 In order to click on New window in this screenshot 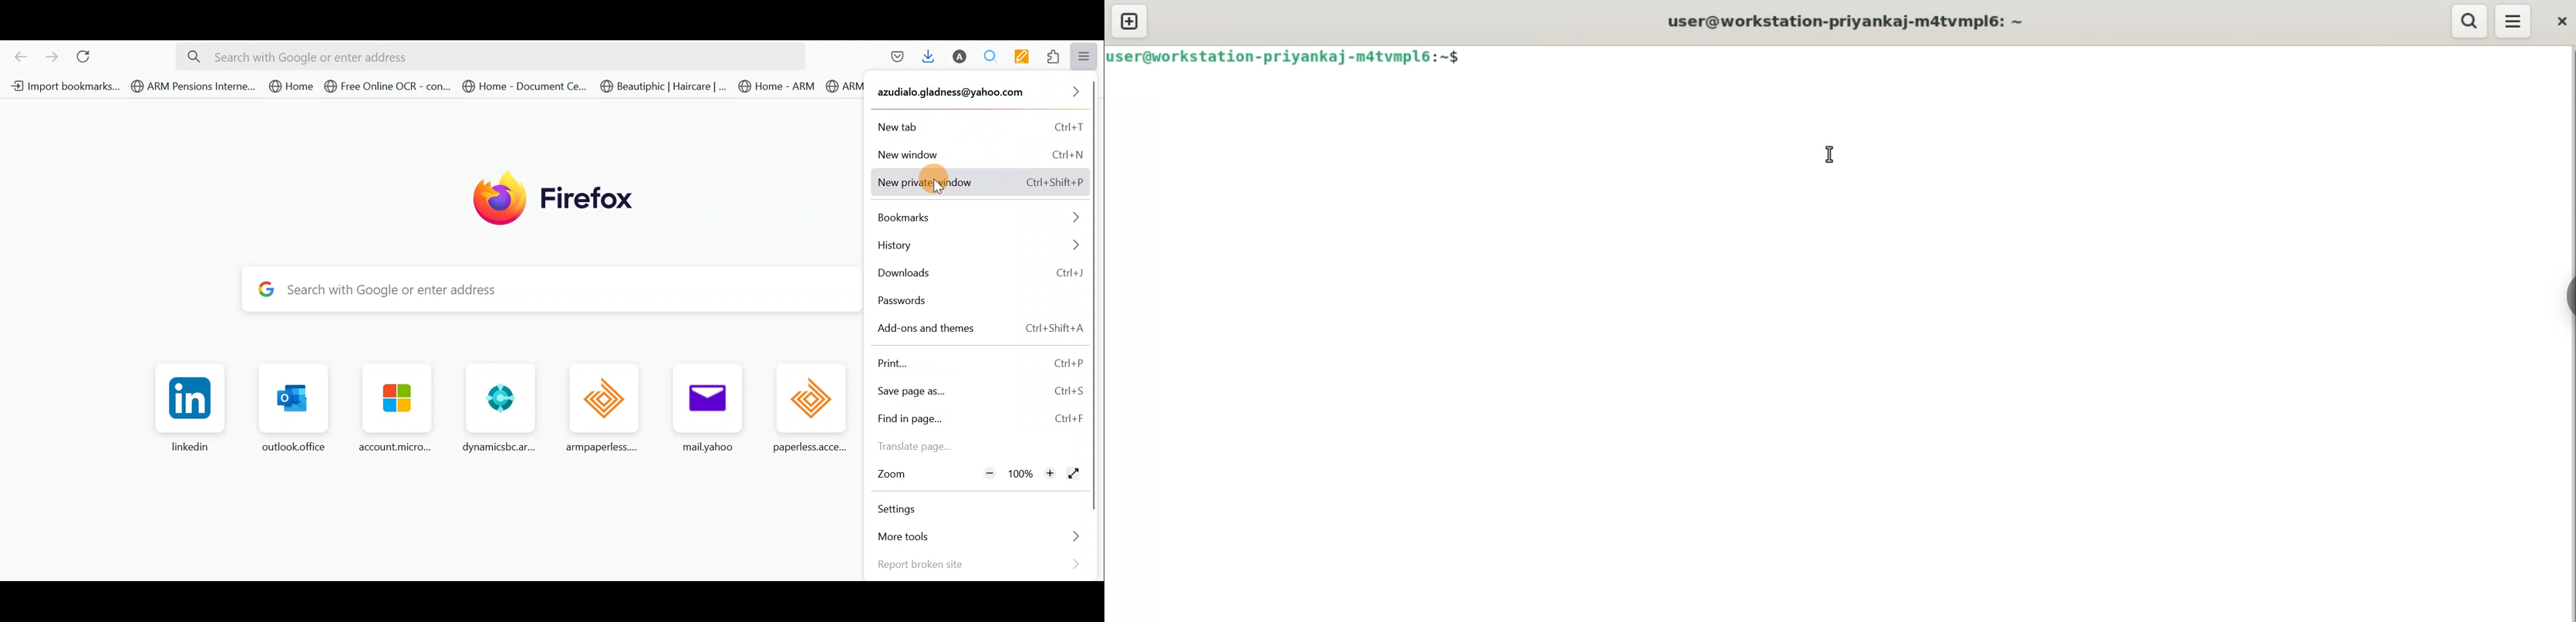, I will do `click(980, 153)`.